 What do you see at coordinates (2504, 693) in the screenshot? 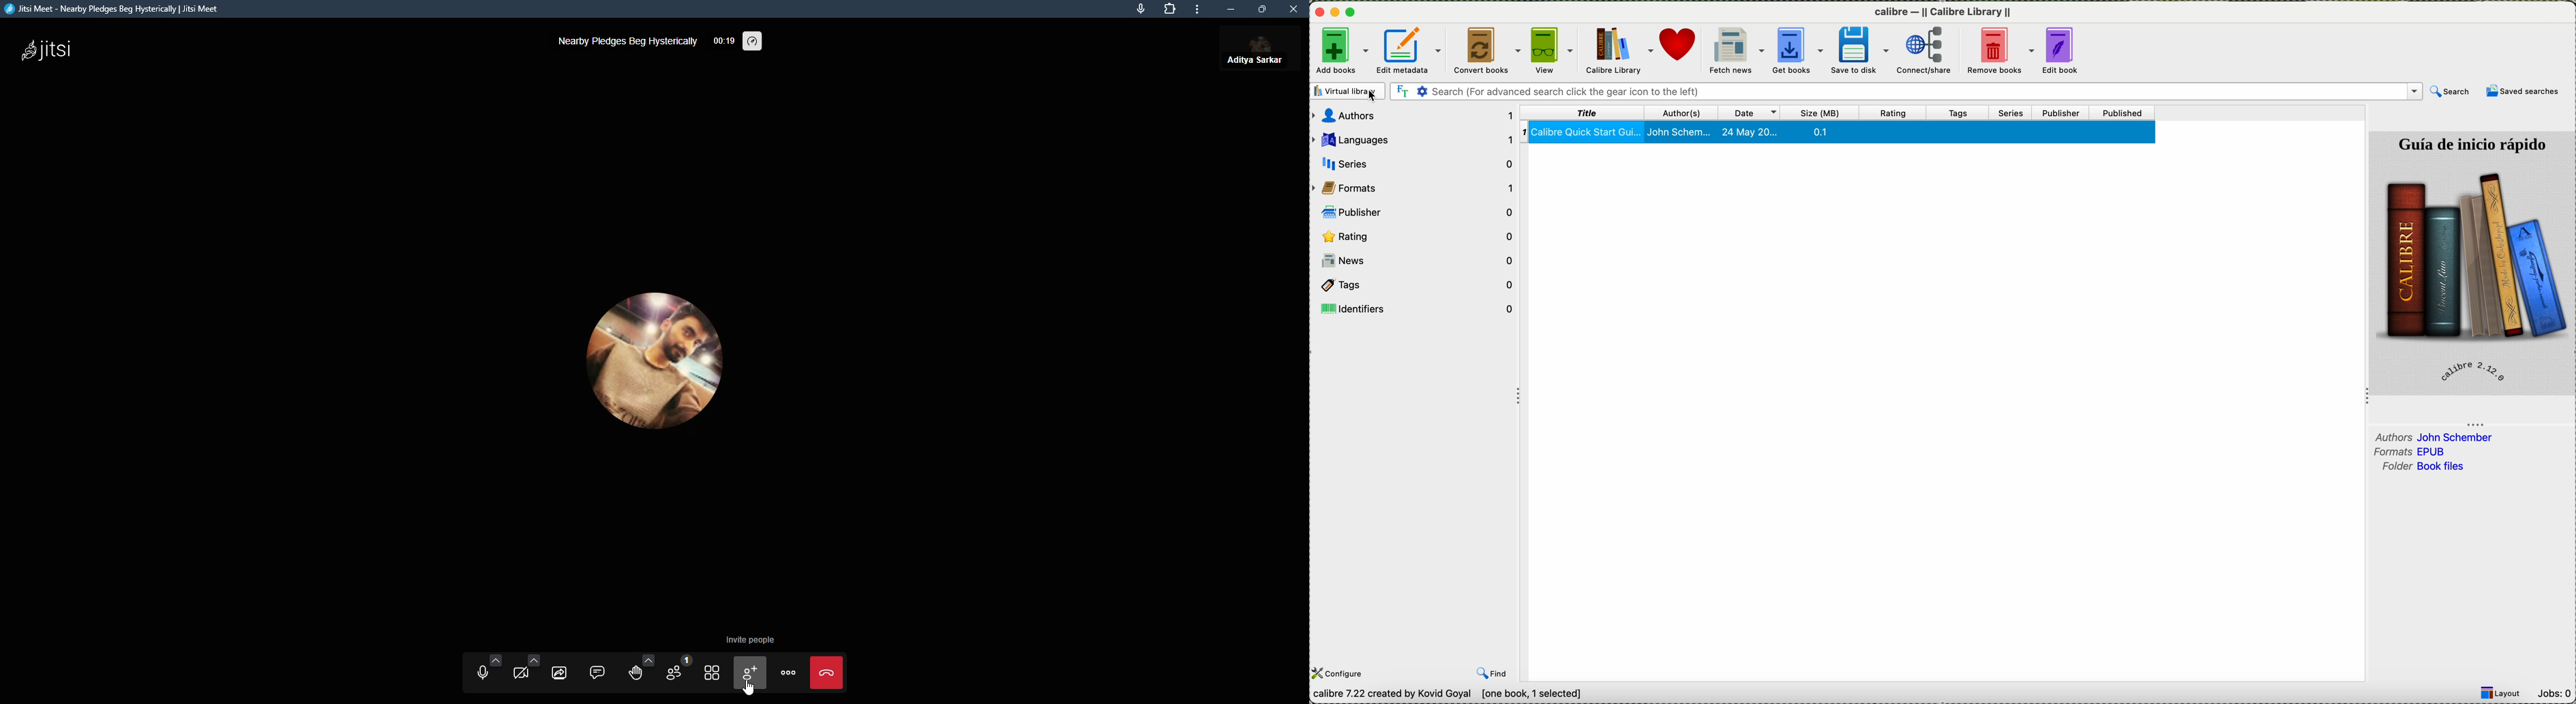
I see `layout` at bounding box center [2504, 693].